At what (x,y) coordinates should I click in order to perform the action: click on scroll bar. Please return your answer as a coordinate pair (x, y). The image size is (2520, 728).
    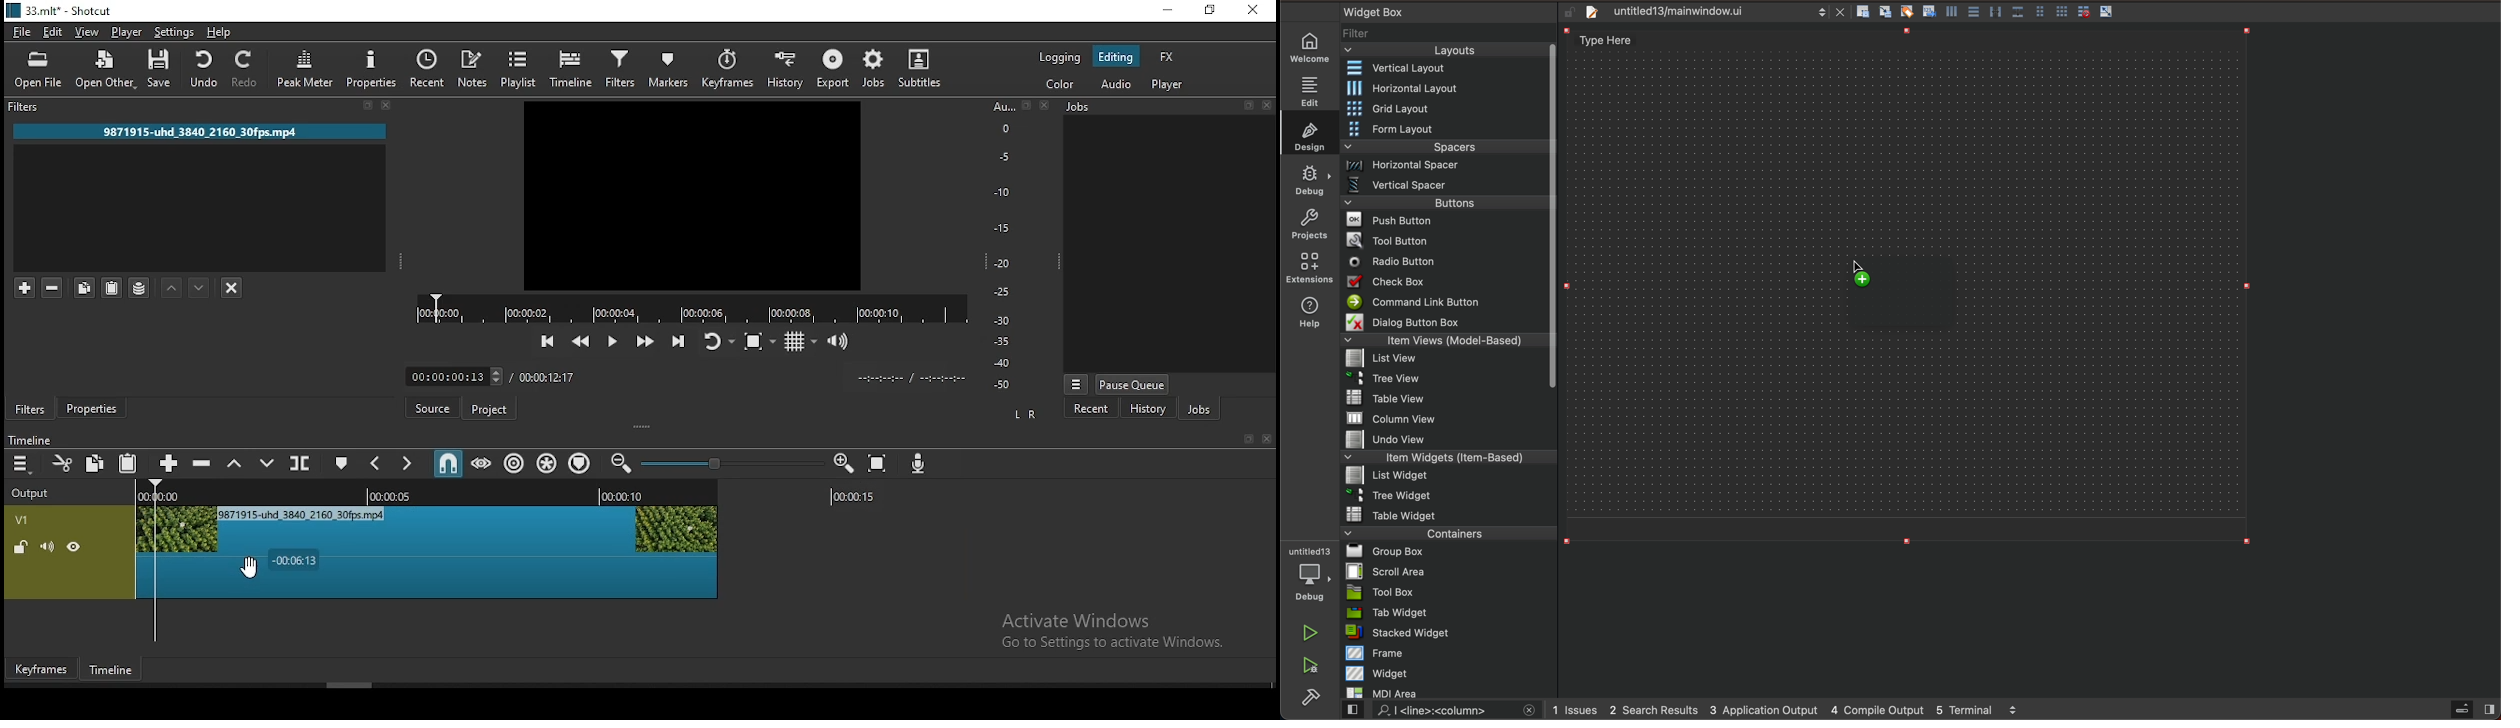
    Looking at the image, I should click on (349, 685).